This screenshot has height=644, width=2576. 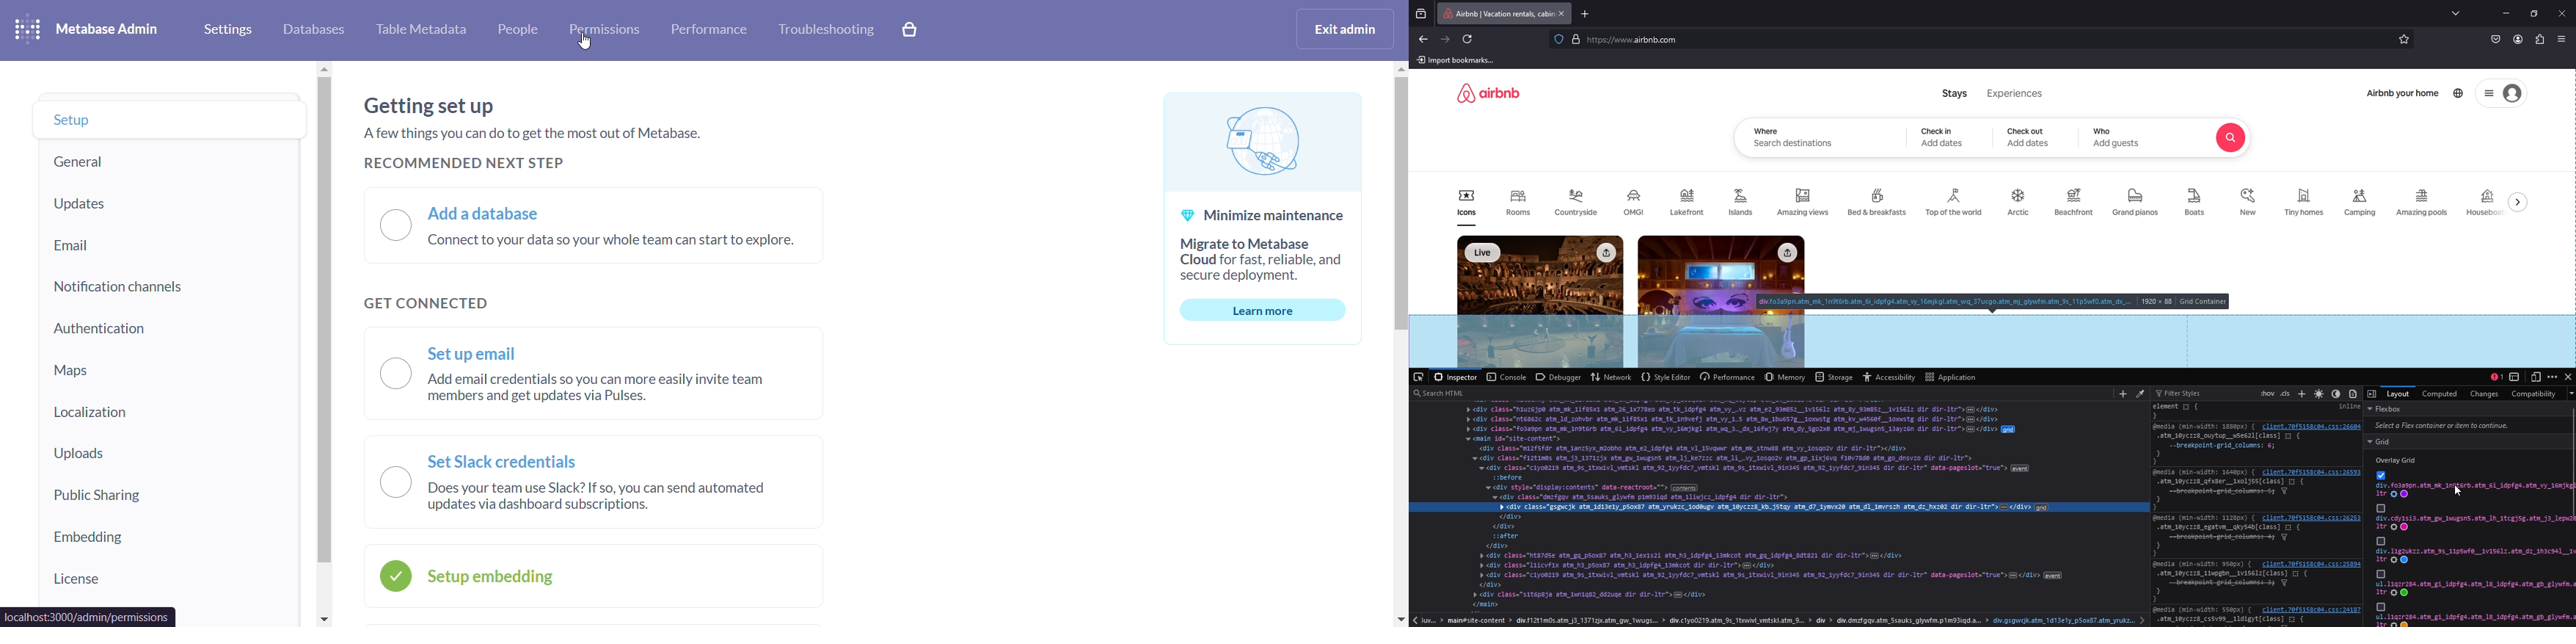 I want to click on tab, so click(x=1496, y=13).